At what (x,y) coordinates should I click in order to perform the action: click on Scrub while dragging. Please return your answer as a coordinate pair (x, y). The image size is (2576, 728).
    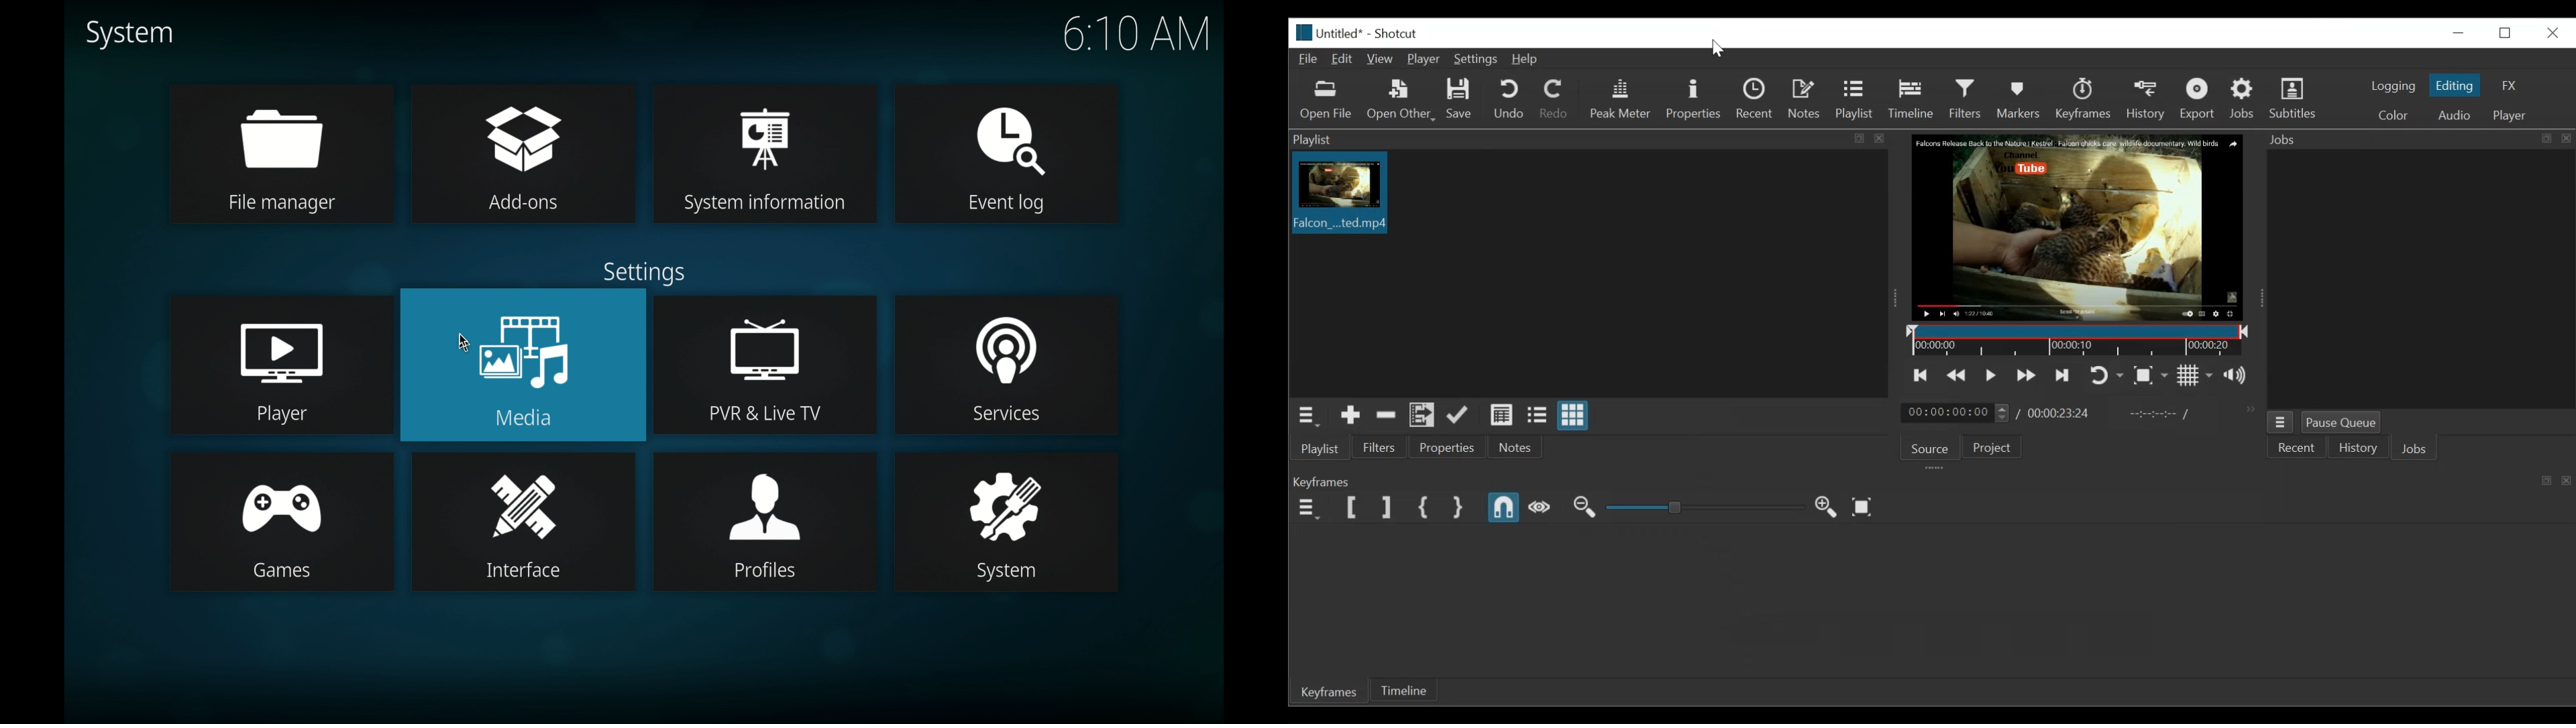
    Looking at the image, I should click on (1541, 510).